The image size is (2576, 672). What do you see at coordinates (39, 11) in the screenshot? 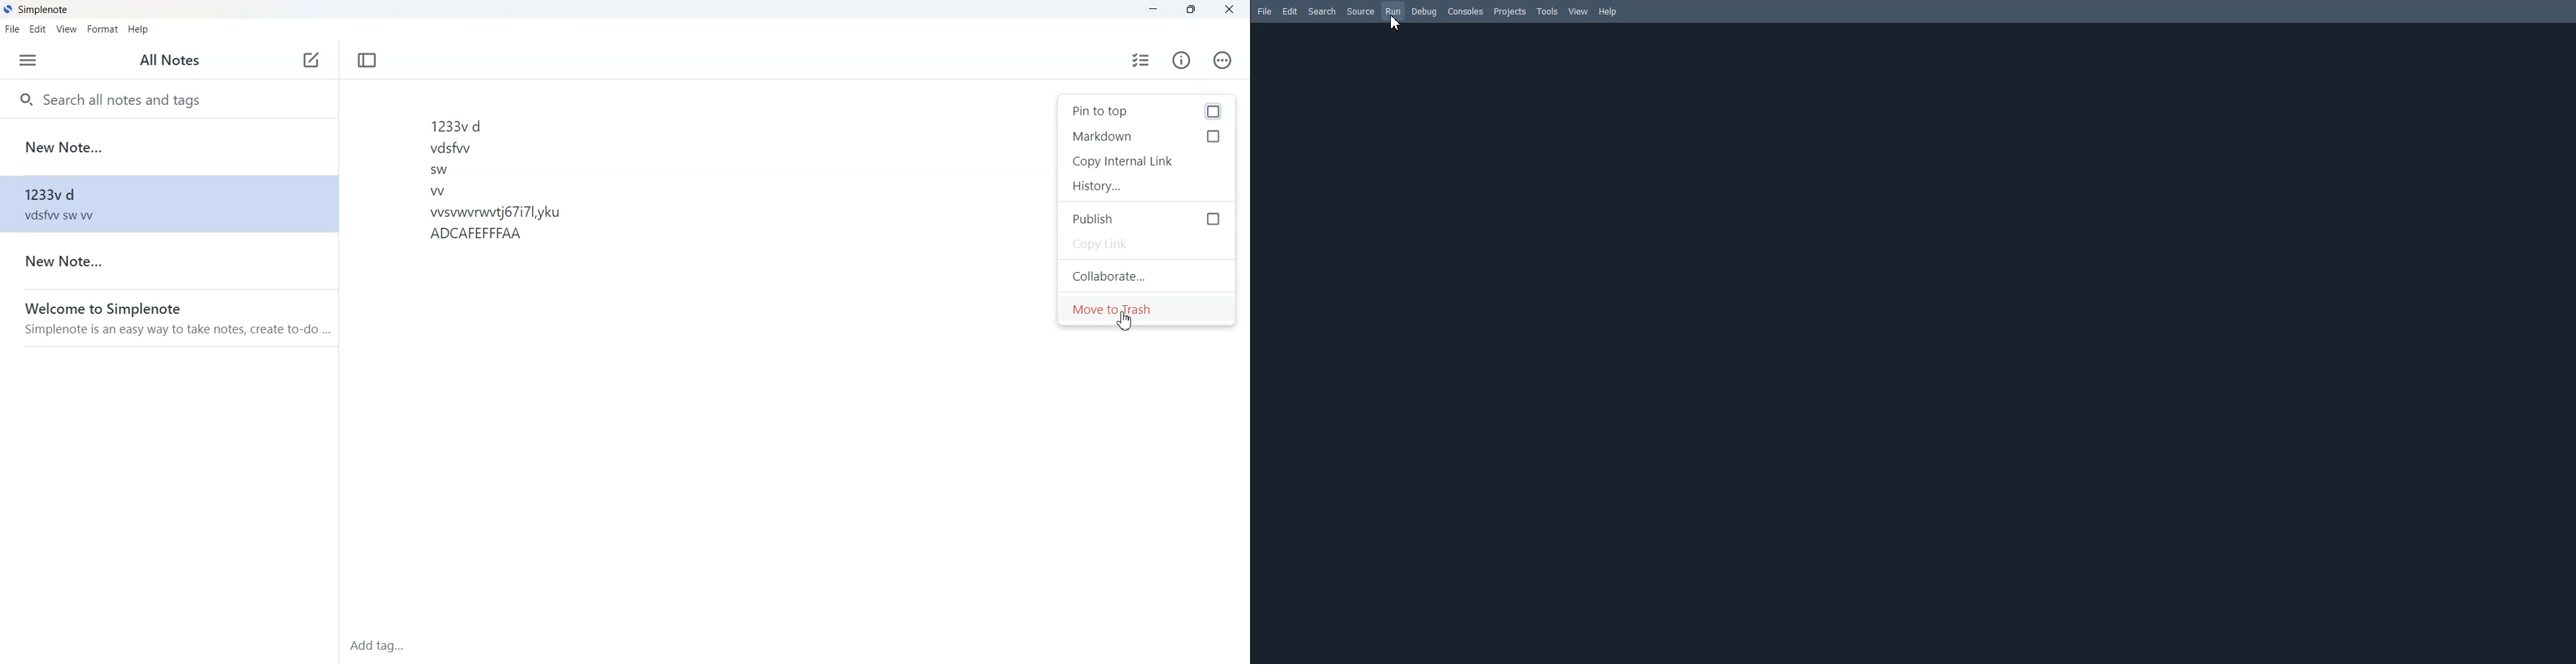
I see `© Simplenote` at bounding box center [39, 11].